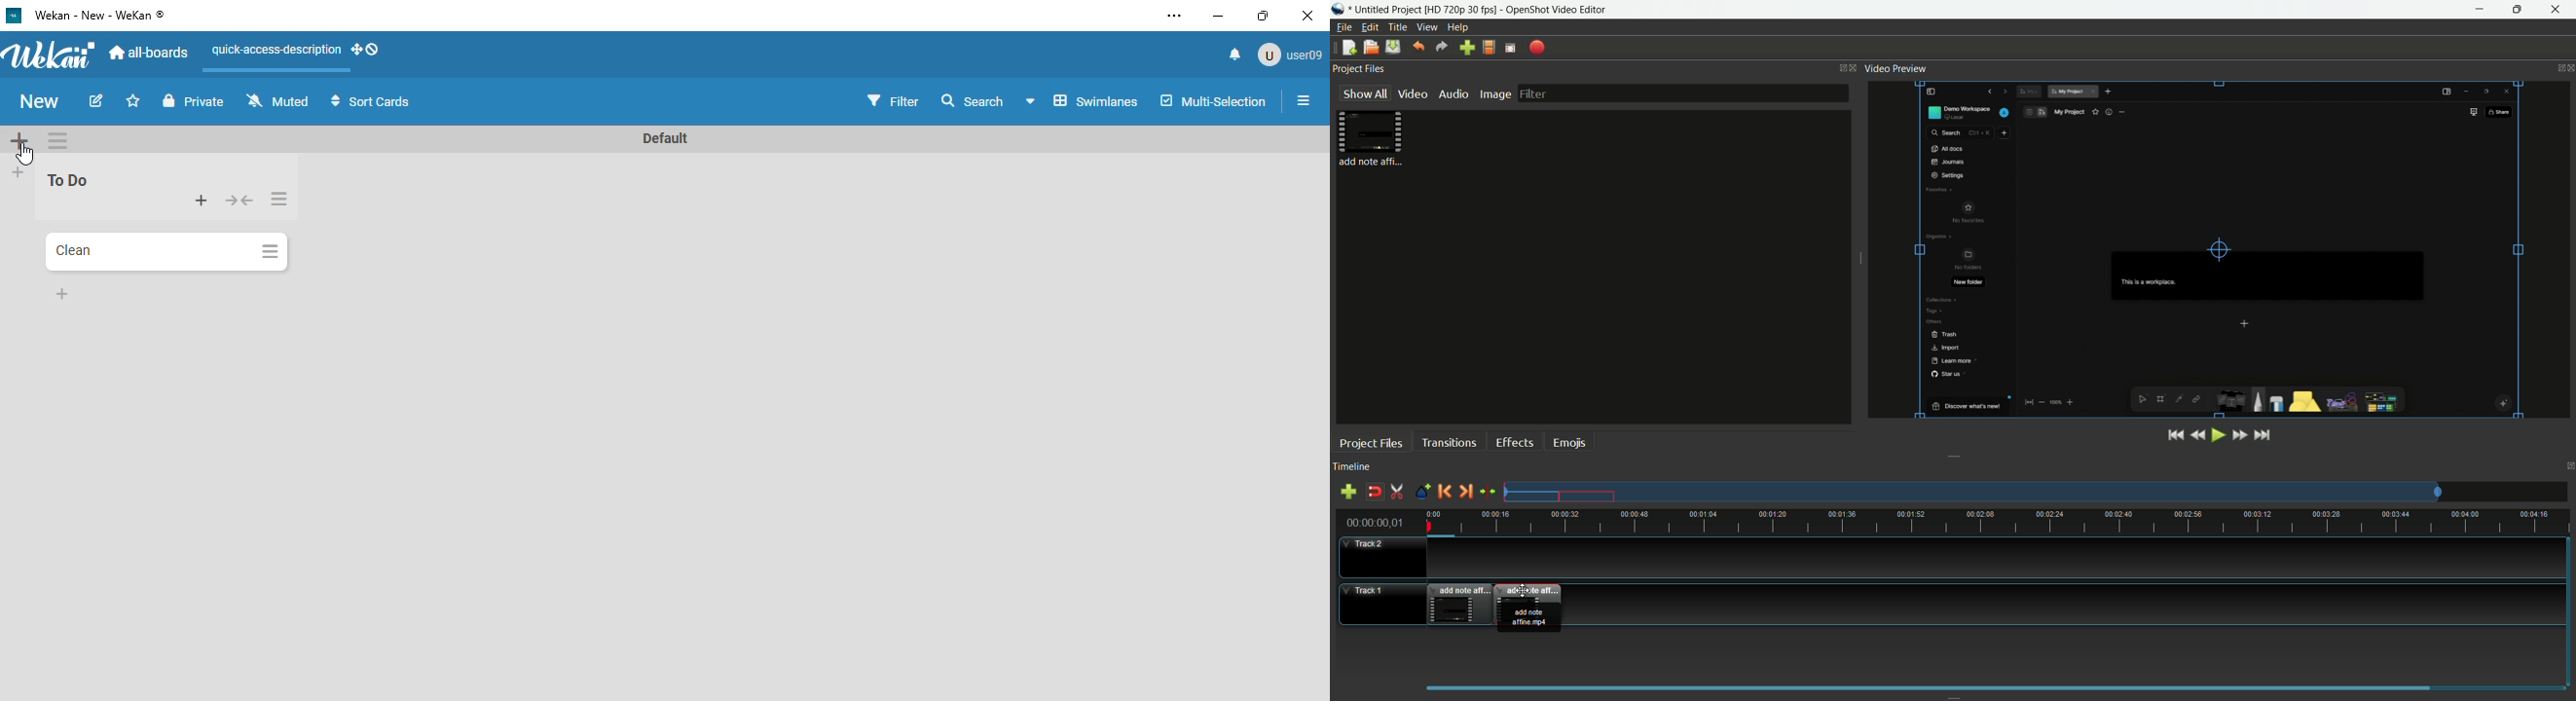 Image resolution: width=2576 pixels, height=728 pixels. What do you see at coordinates (1397, 27) in the screenshot?
I see `title menu` at bounding box center [1397, 27].